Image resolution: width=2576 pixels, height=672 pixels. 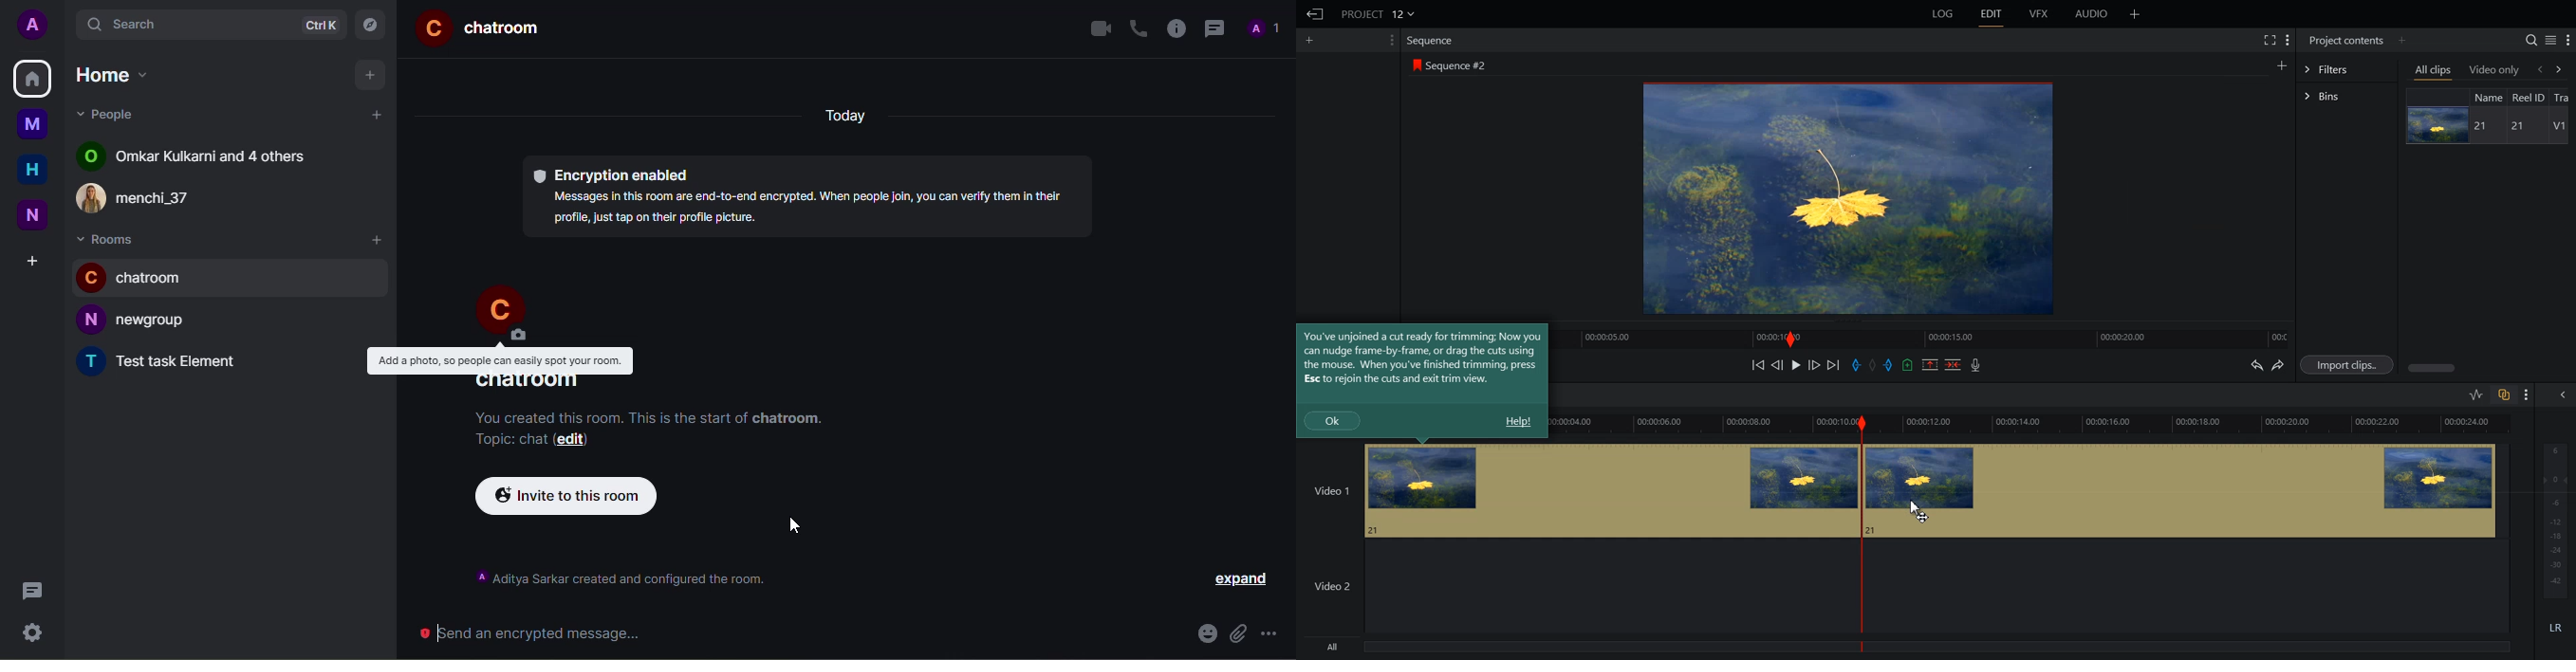 What do you see at coordinates (2564, 395) in the screenshot?
I see `Show all audio track` at bounding box center [2564, 395].